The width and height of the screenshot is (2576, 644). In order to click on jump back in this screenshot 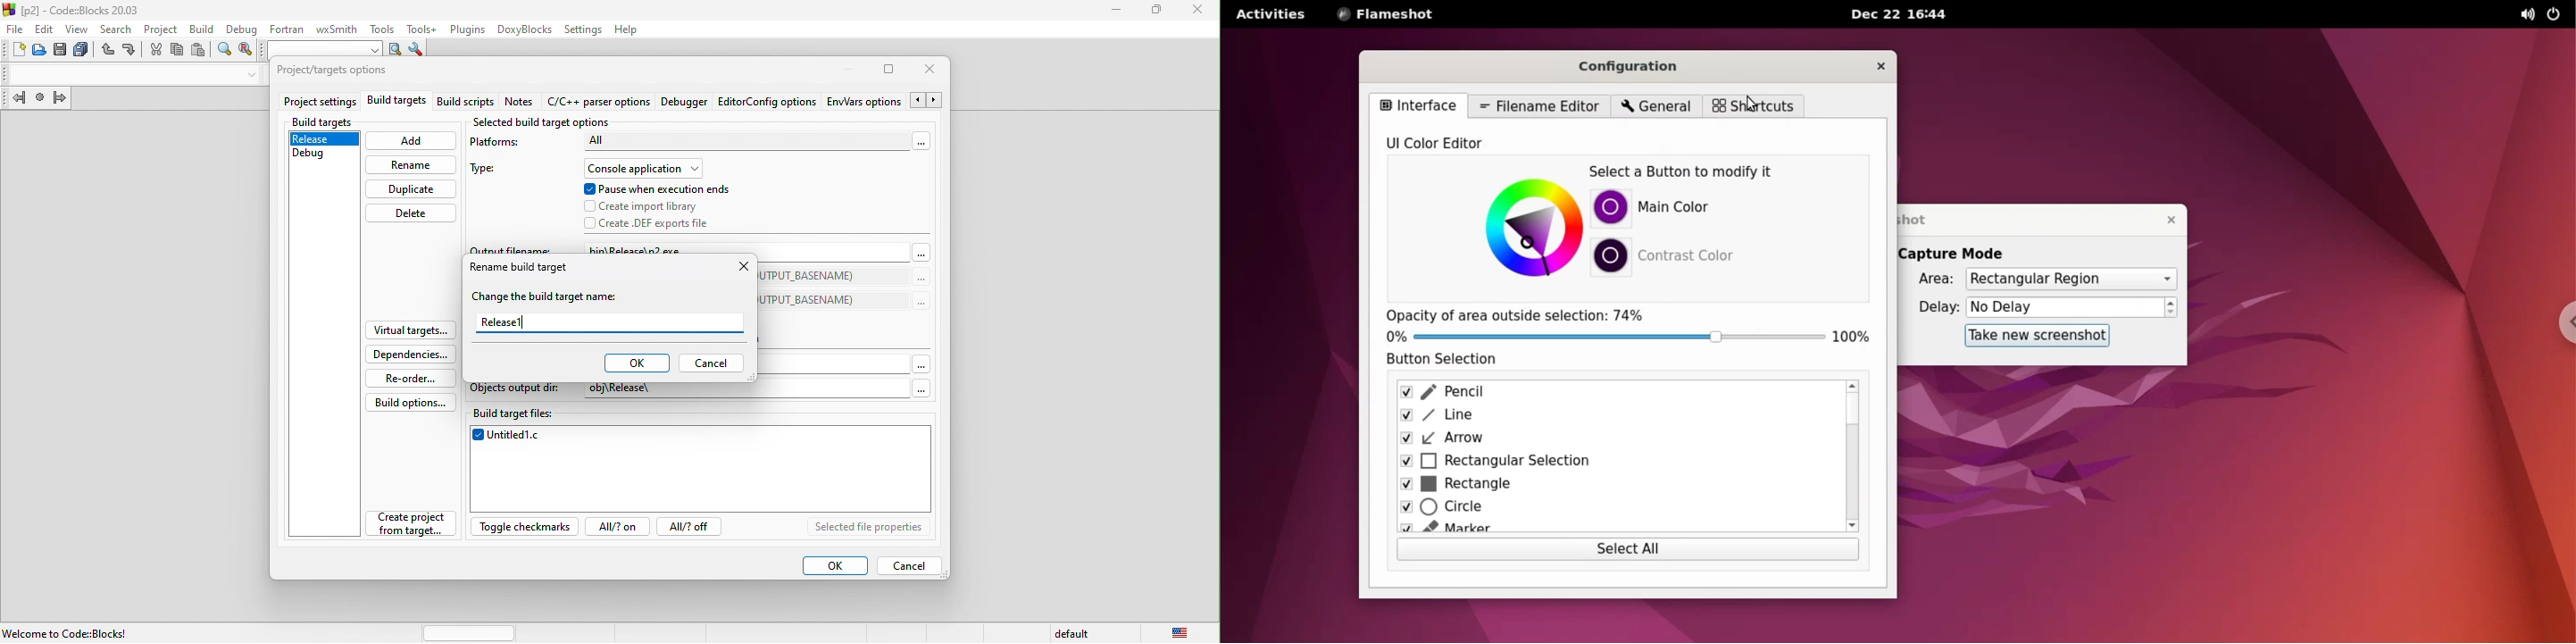, I will do `click(15, 100)`.